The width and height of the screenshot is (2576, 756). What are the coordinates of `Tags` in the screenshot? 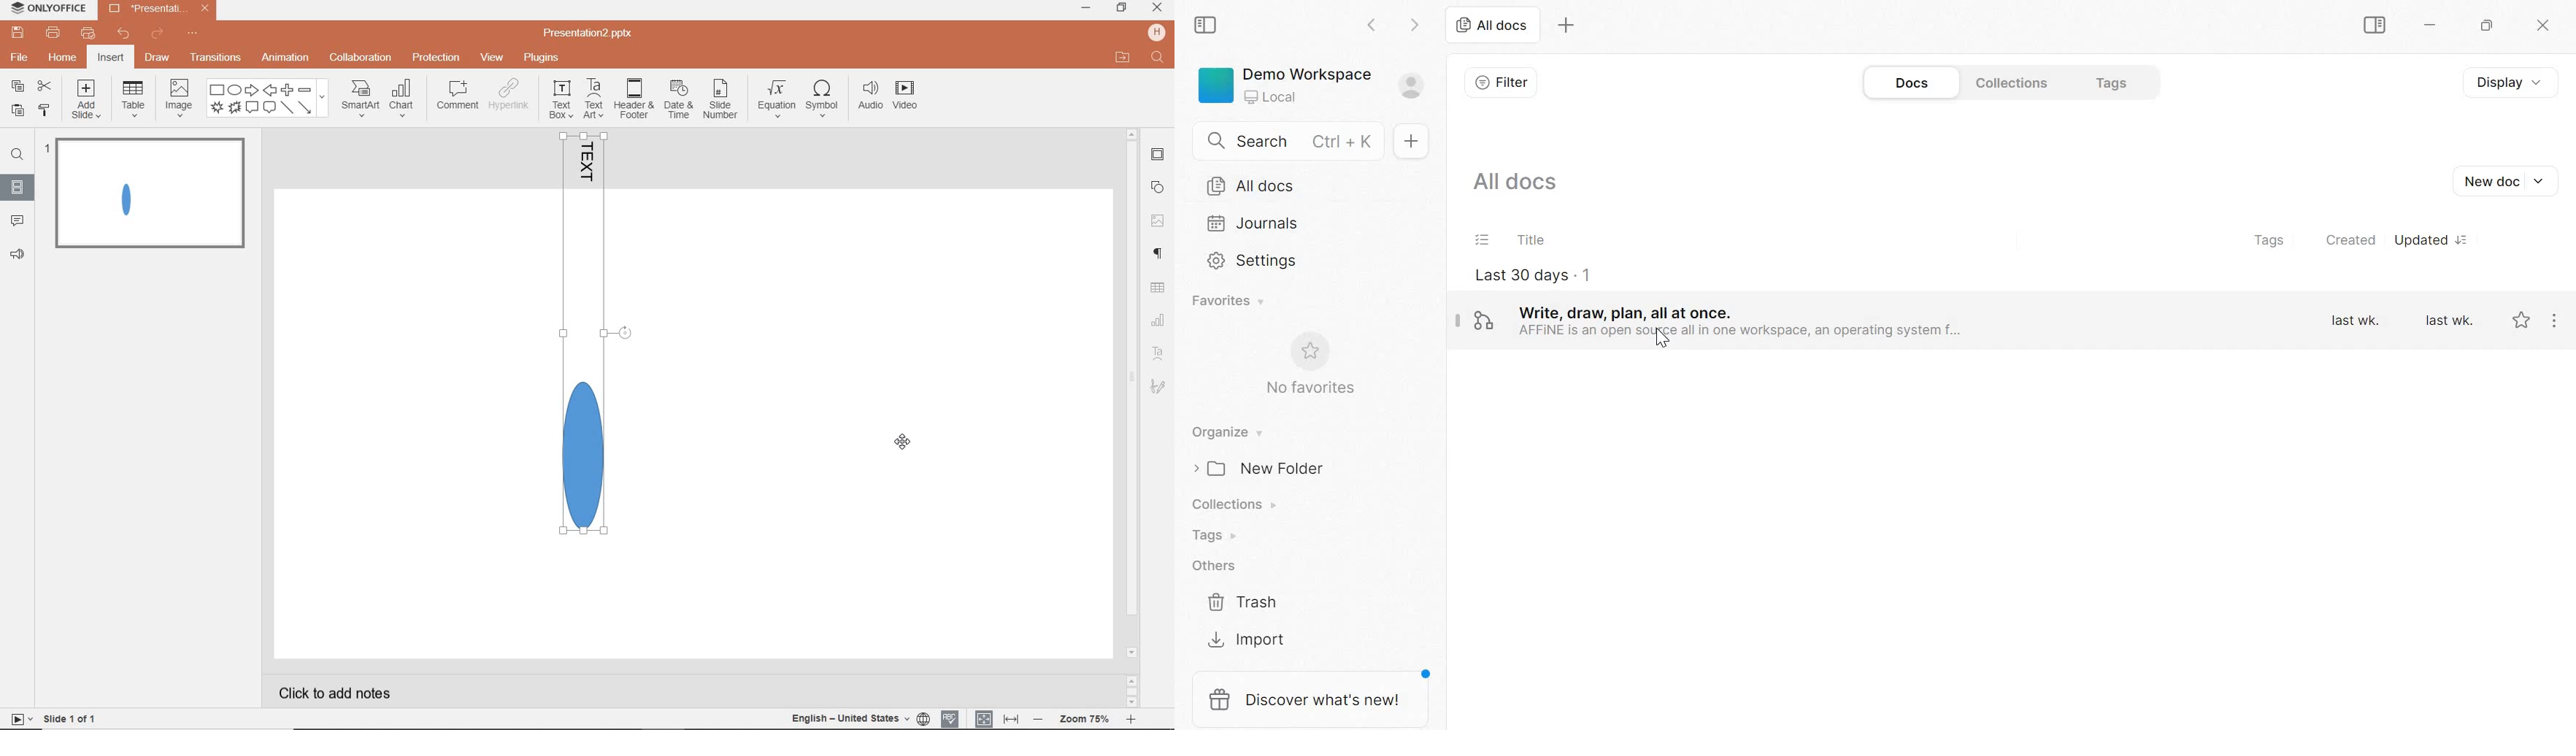 It's located at (1214, 534).